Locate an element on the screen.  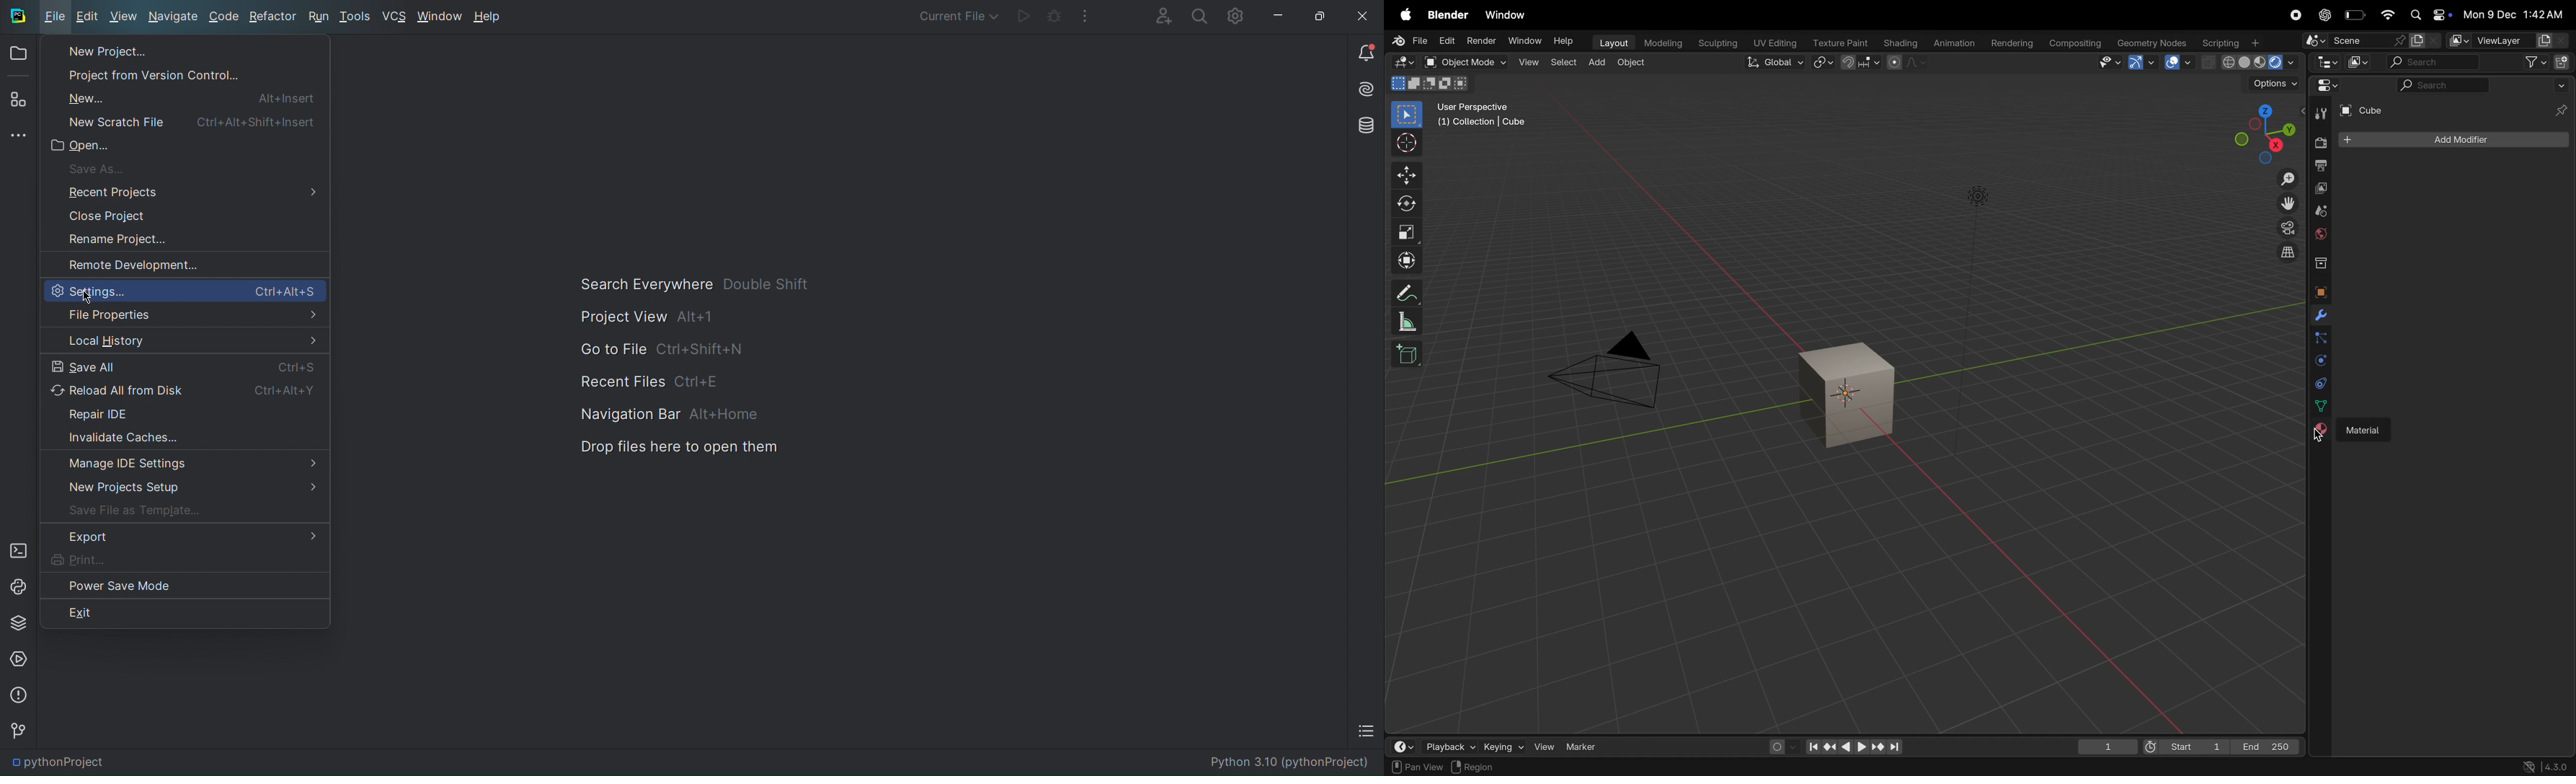
modelling is located at coordinates (1665, 43).